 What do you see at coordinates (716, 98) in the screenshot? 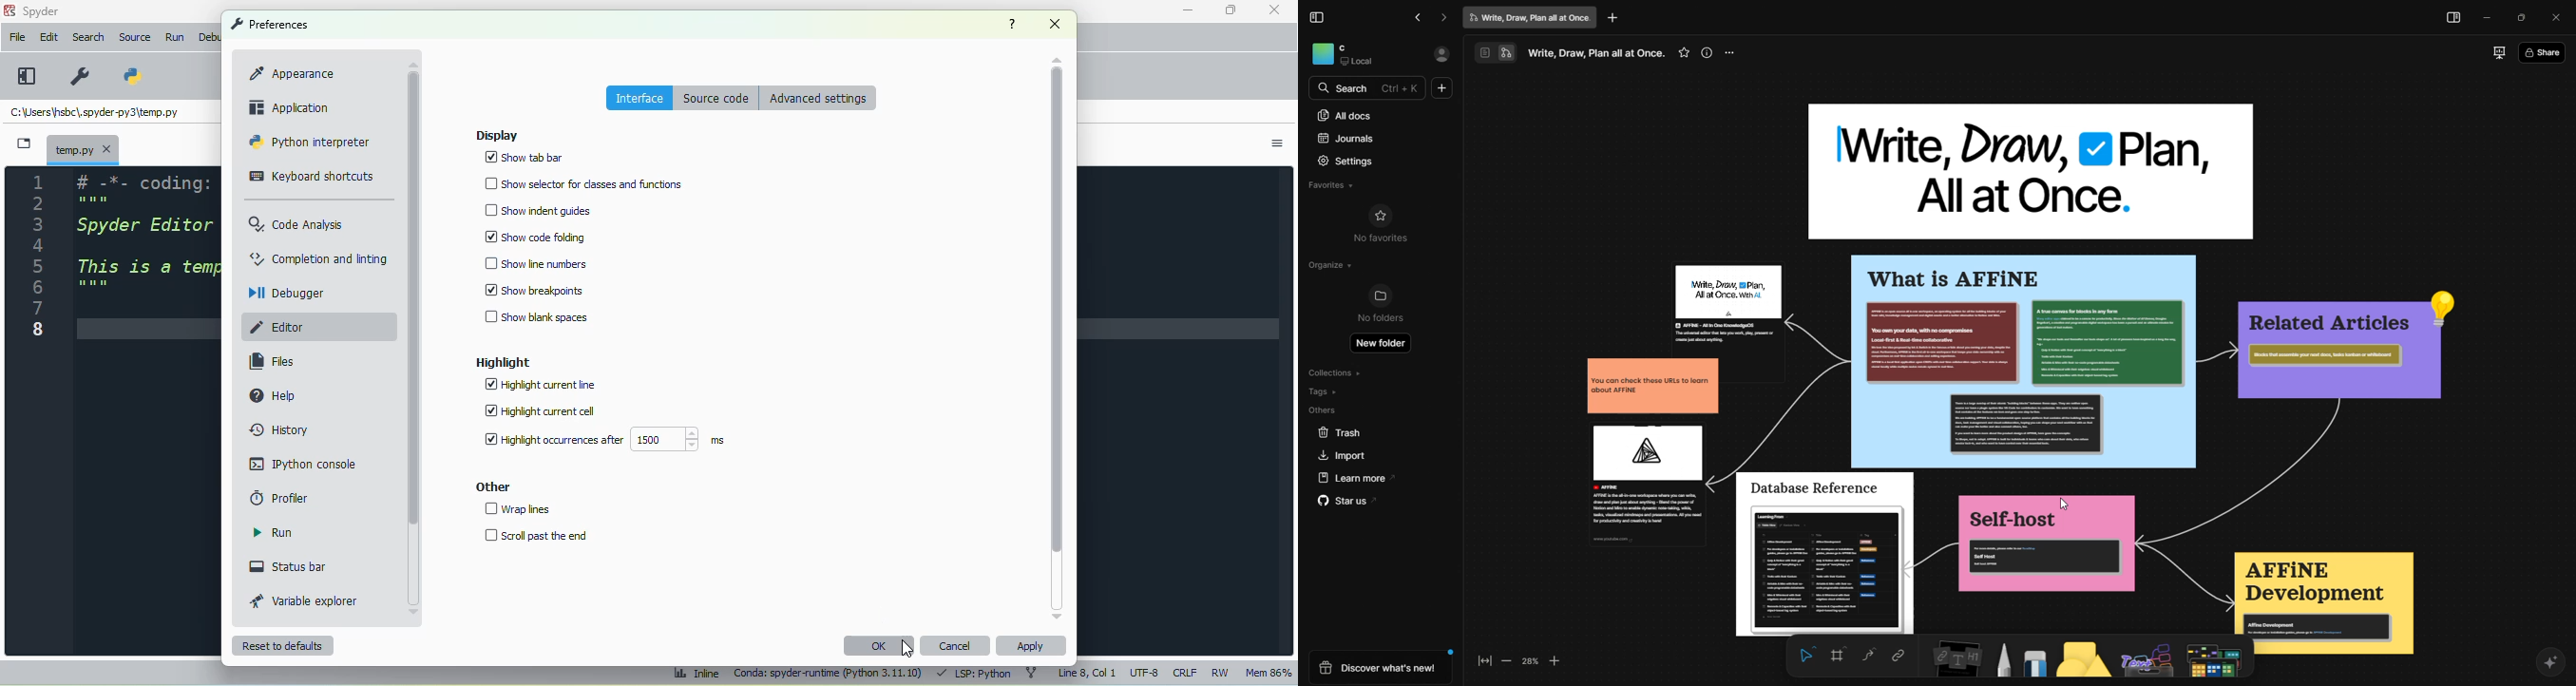
I see `source code` at bounding box center [716, 98].